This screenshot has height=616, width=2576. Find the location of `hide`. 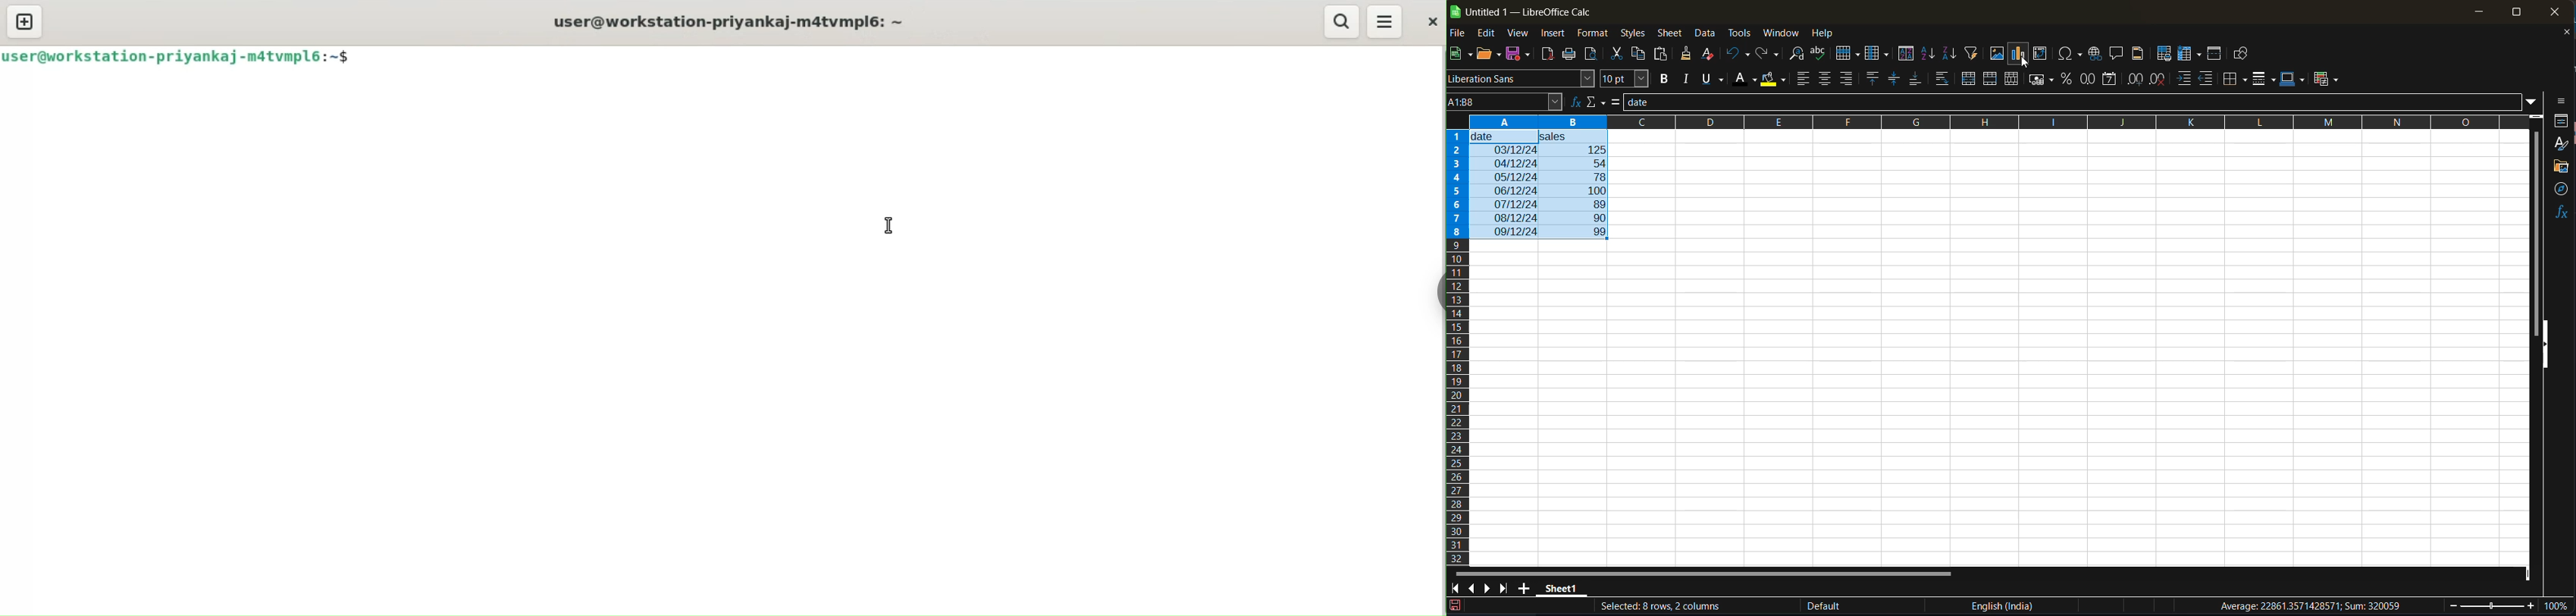

hide is located at coordinates (2544, 344).